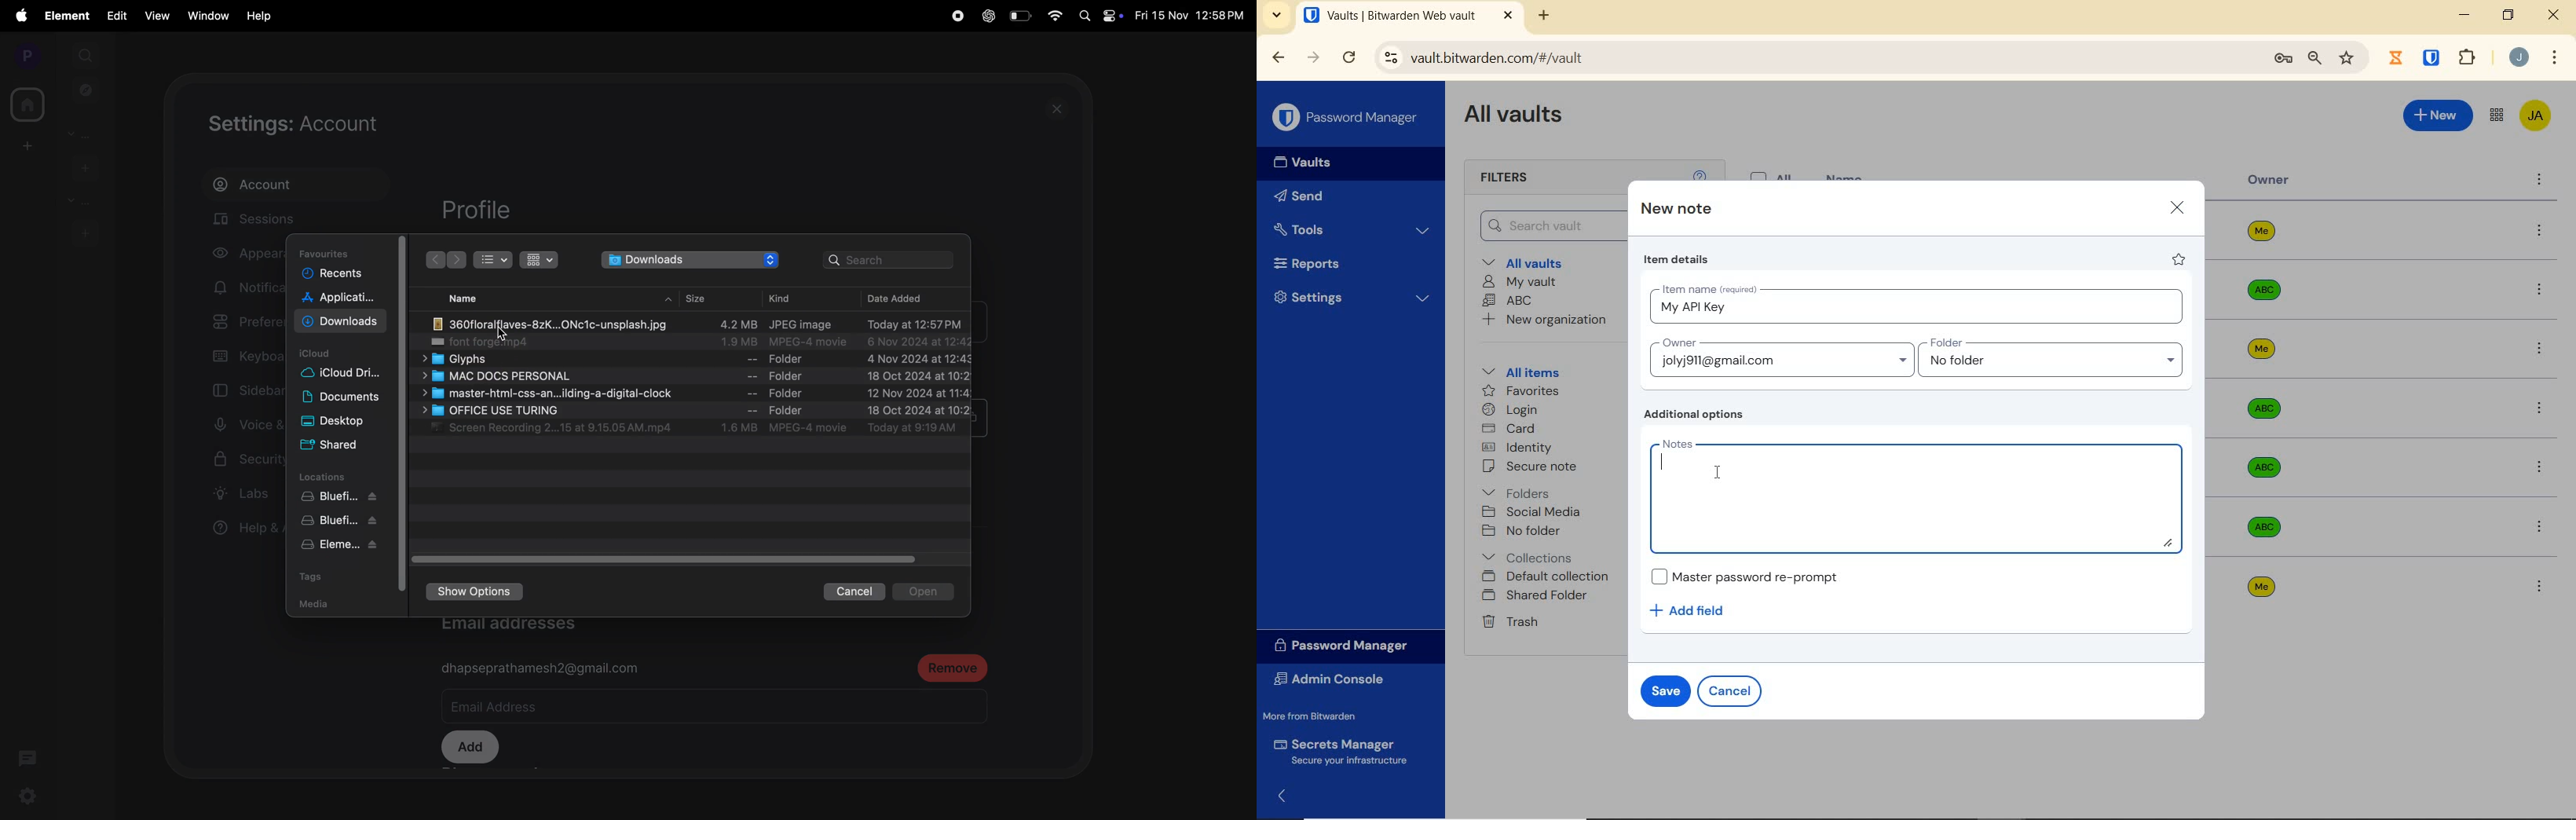  What do you see at coordinates (1389, 16) in the screenshot?
I see `open tab` at bounding box center [1389, 16].